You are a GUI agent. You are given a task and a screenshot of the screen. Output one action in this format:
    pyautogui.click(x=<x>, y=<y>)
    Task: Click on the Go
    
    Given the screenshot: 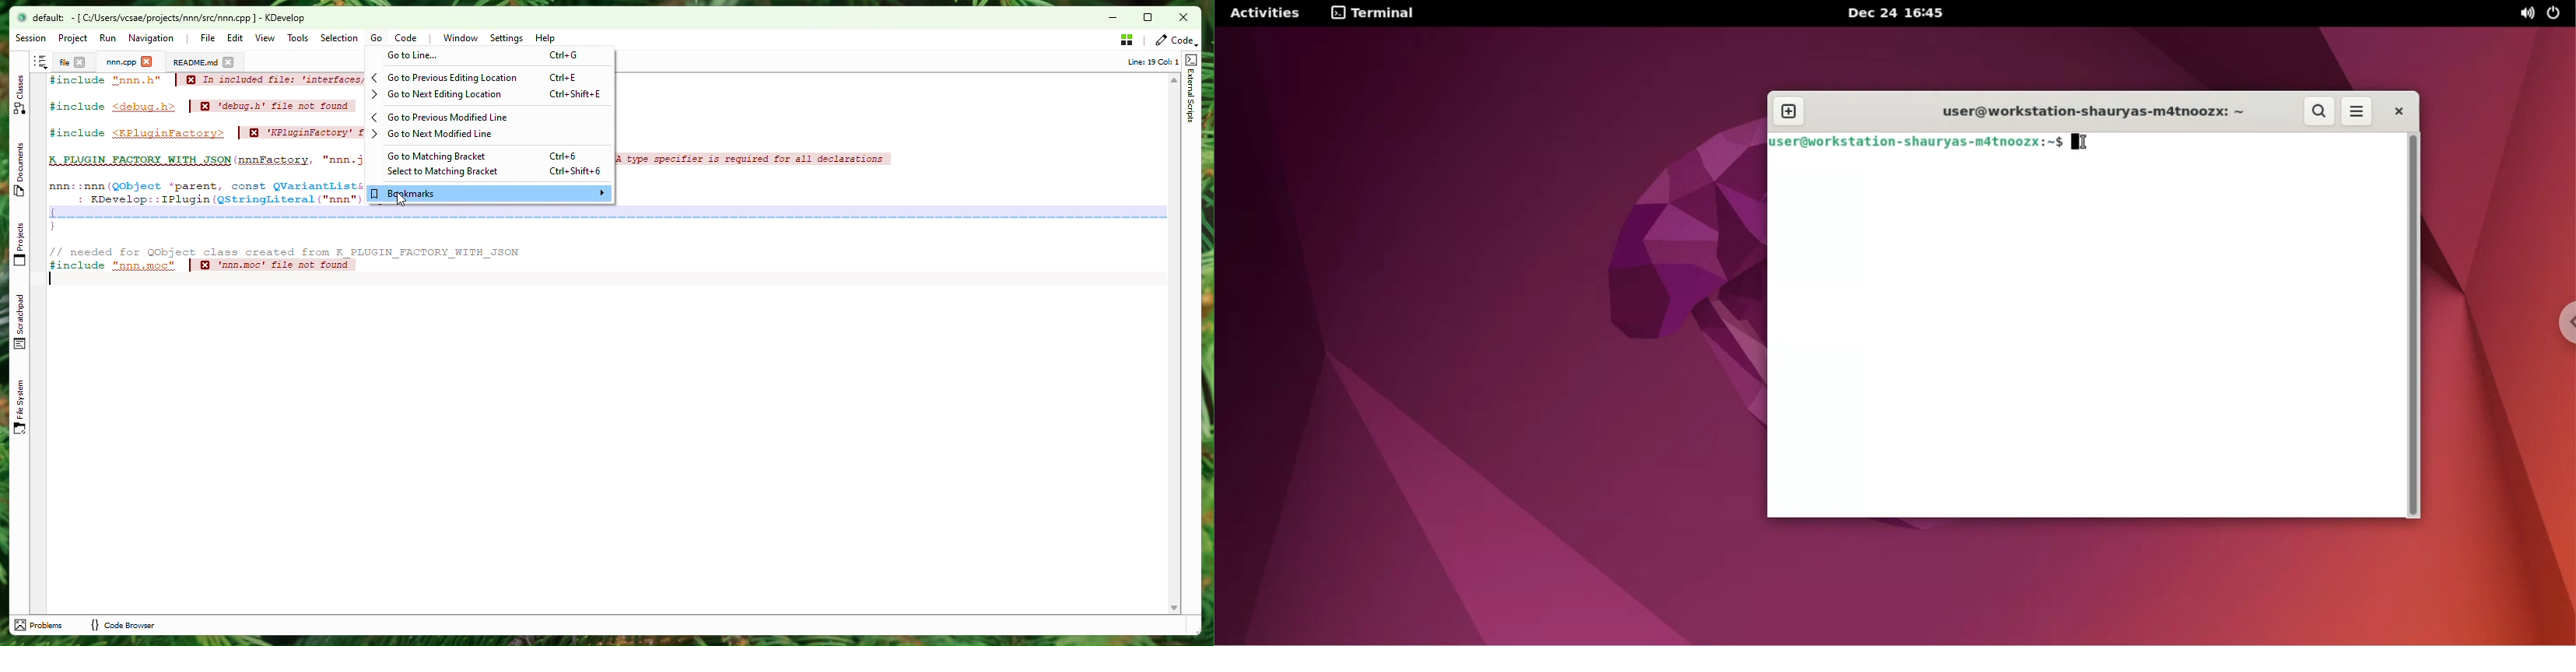 What is the action you would take?
    pyautogui.click(x=377, y=38)
    